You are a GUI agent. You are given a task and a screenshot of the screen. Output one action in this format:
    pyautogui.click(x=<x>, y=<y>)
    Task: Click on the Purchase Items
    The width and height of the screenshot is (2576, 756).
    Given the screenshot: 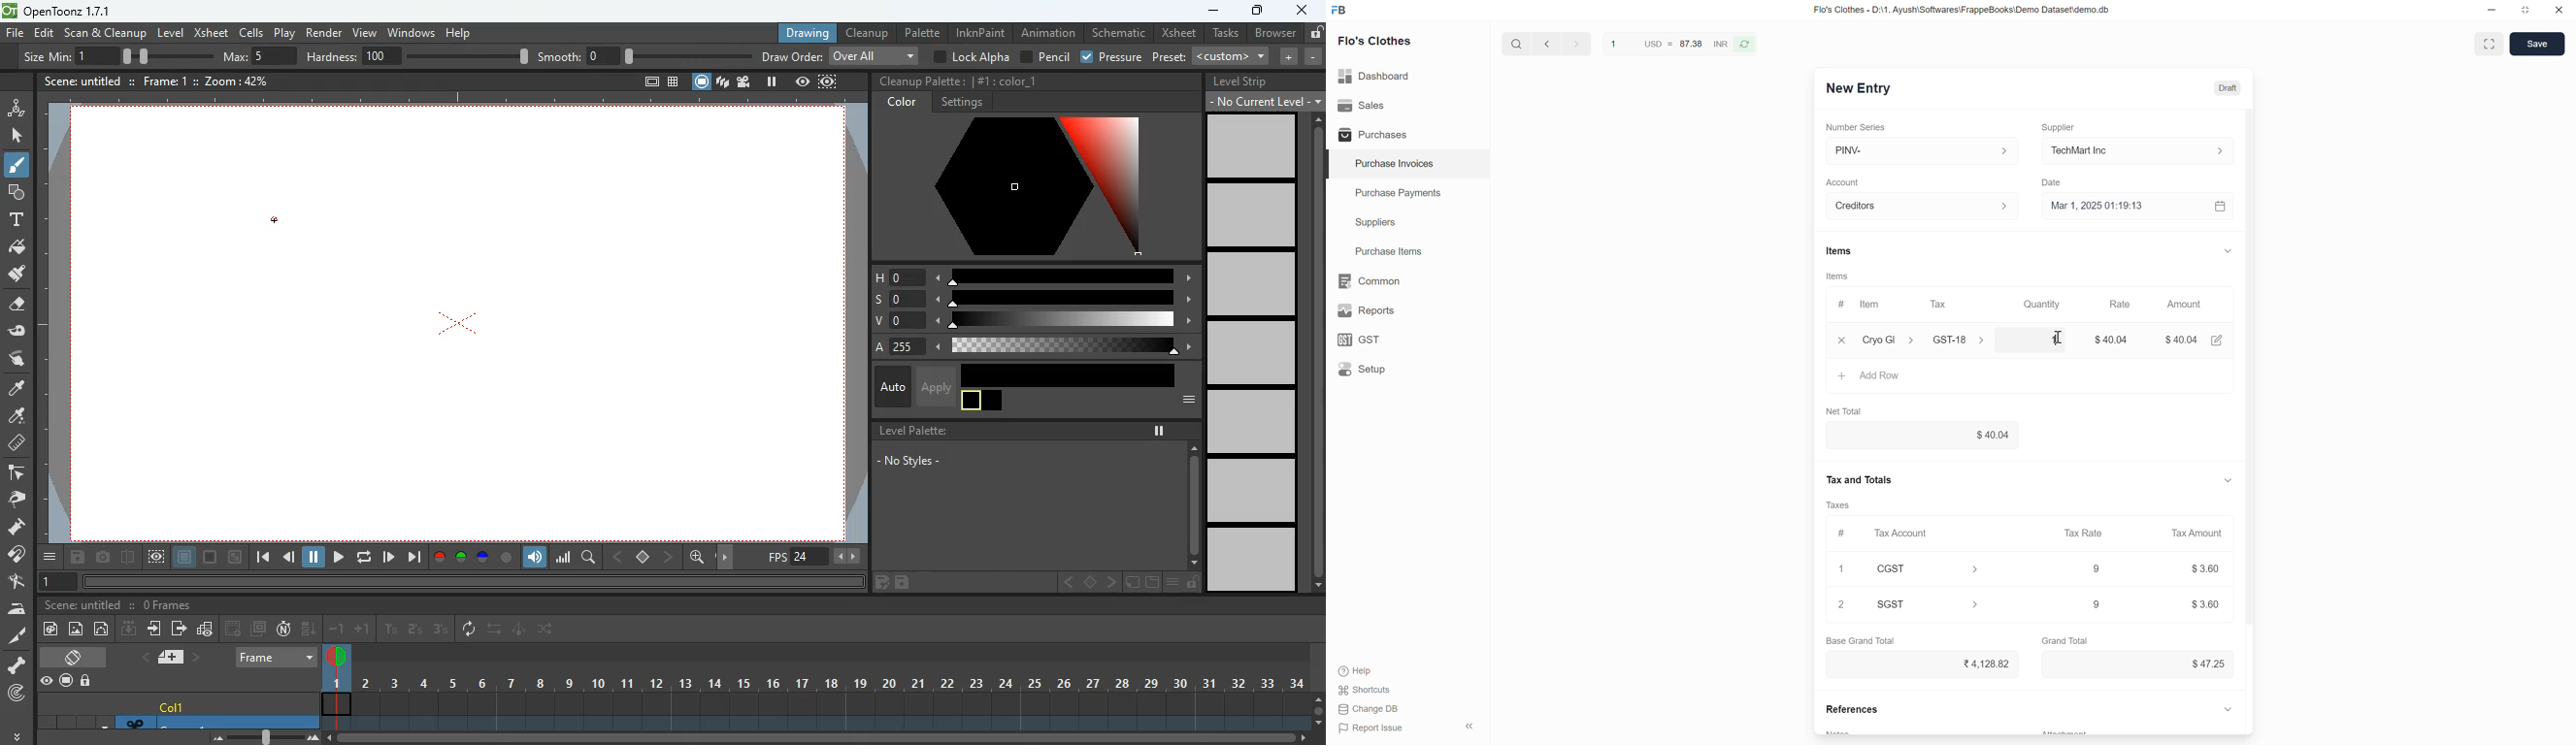 What is the action you would take?
    pyautogui.click(x=1383, y=249)
    